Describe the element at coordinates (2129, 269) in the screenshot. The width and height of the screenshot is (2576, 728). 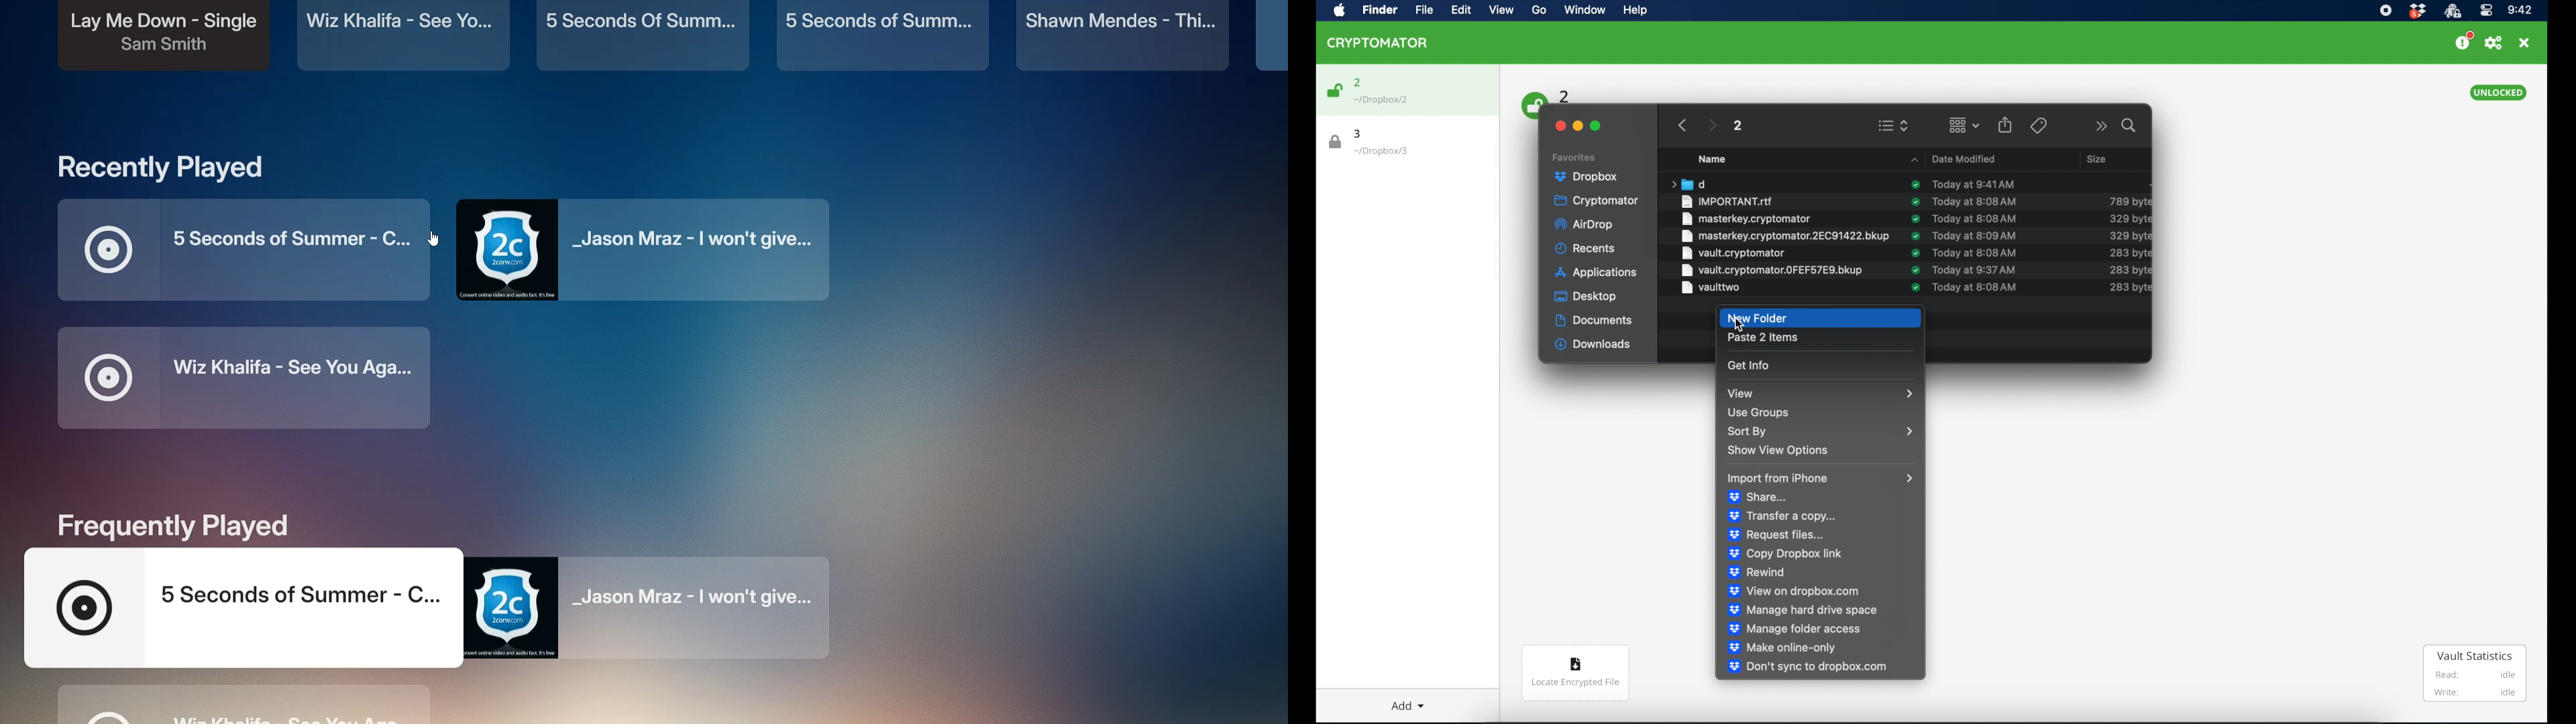
I see `size` at that location.